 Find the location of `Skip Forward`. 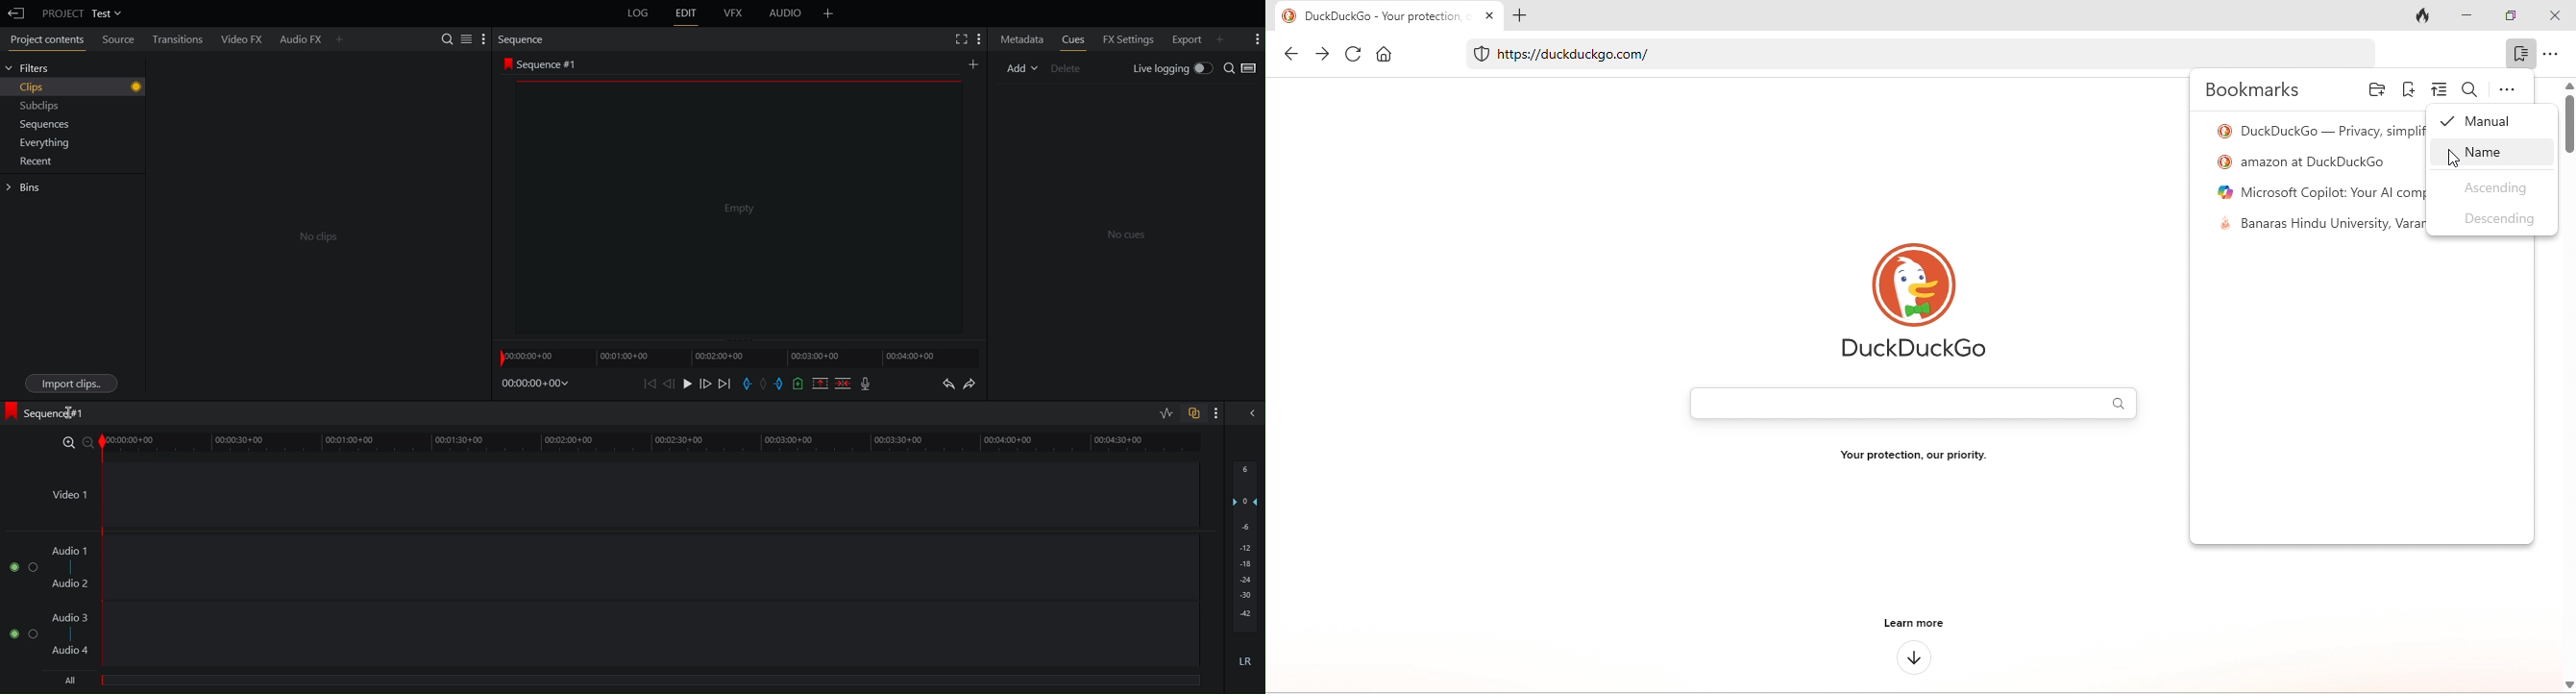

Skip Forward is located at coordinates (727, 383).